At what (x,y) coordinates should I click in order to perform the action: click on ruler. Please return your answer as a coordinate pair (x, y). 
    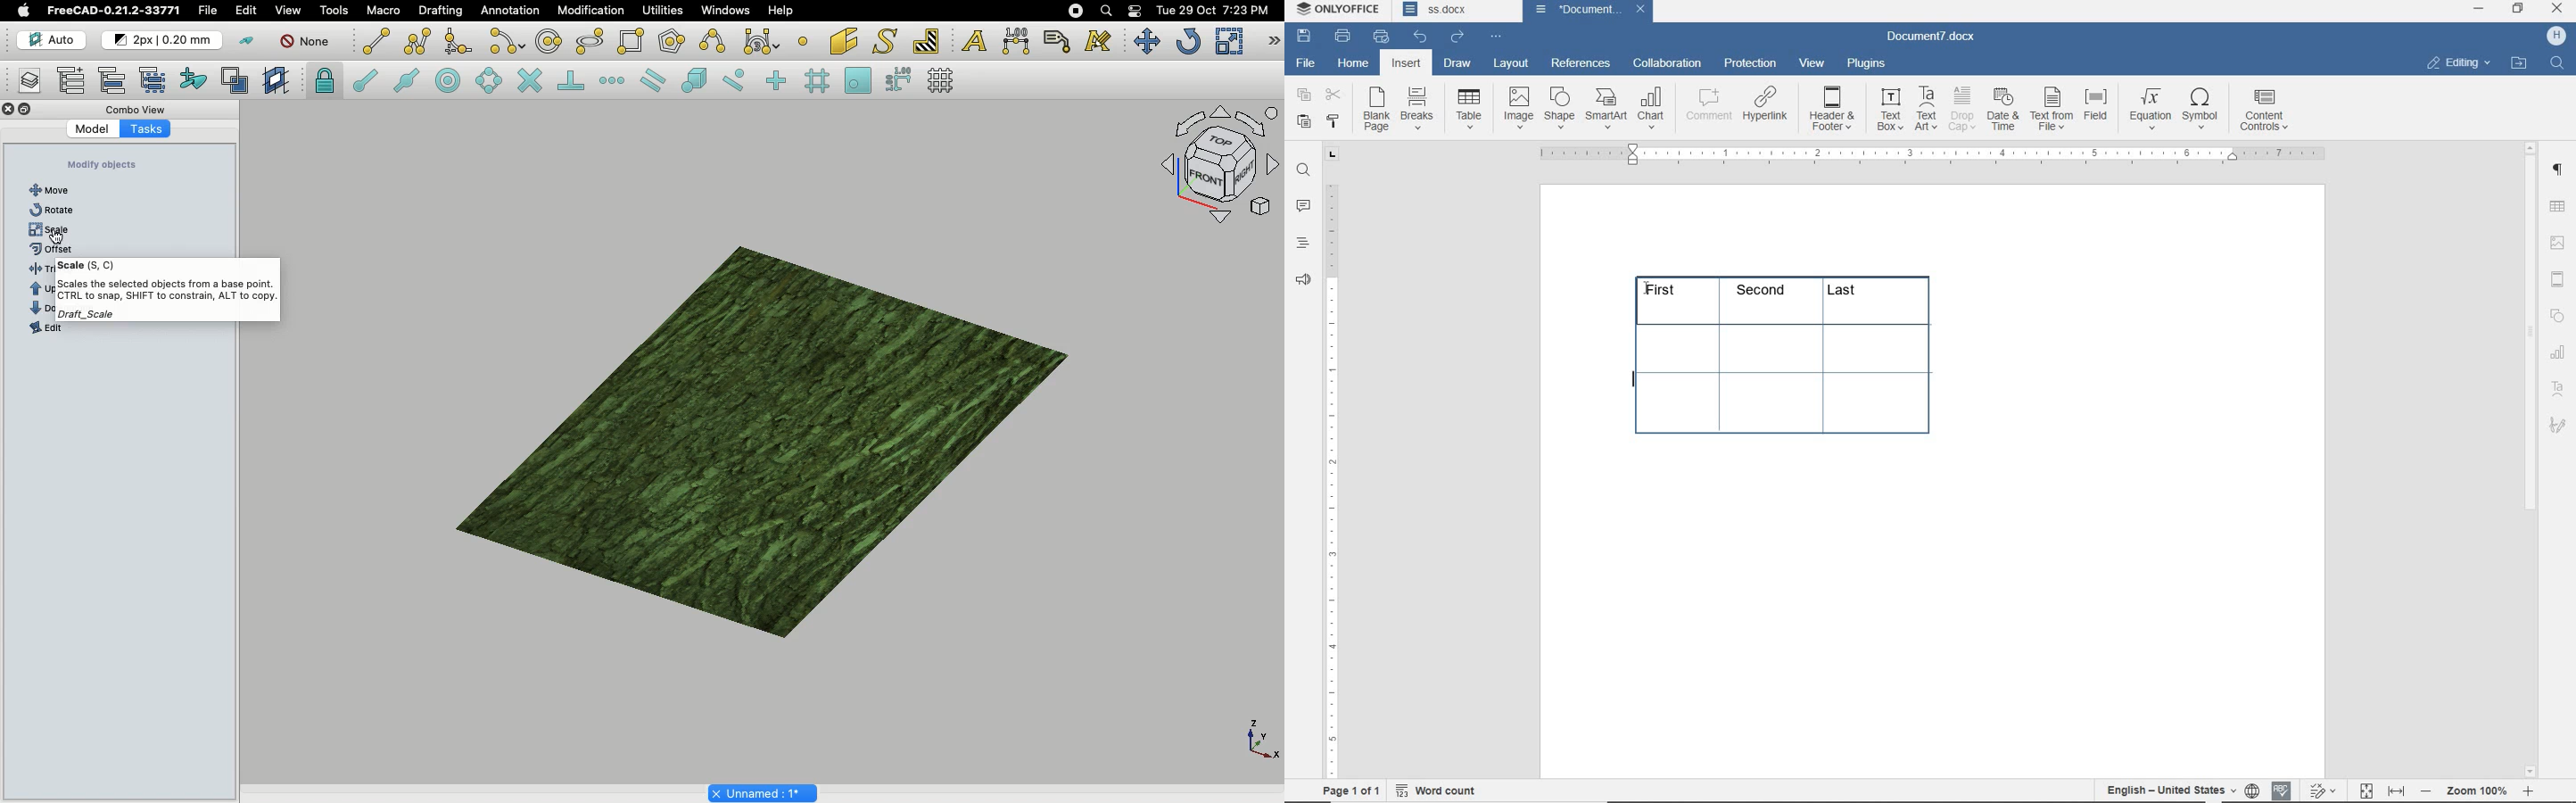
    Looking at the image, I should click on (1331, 481).